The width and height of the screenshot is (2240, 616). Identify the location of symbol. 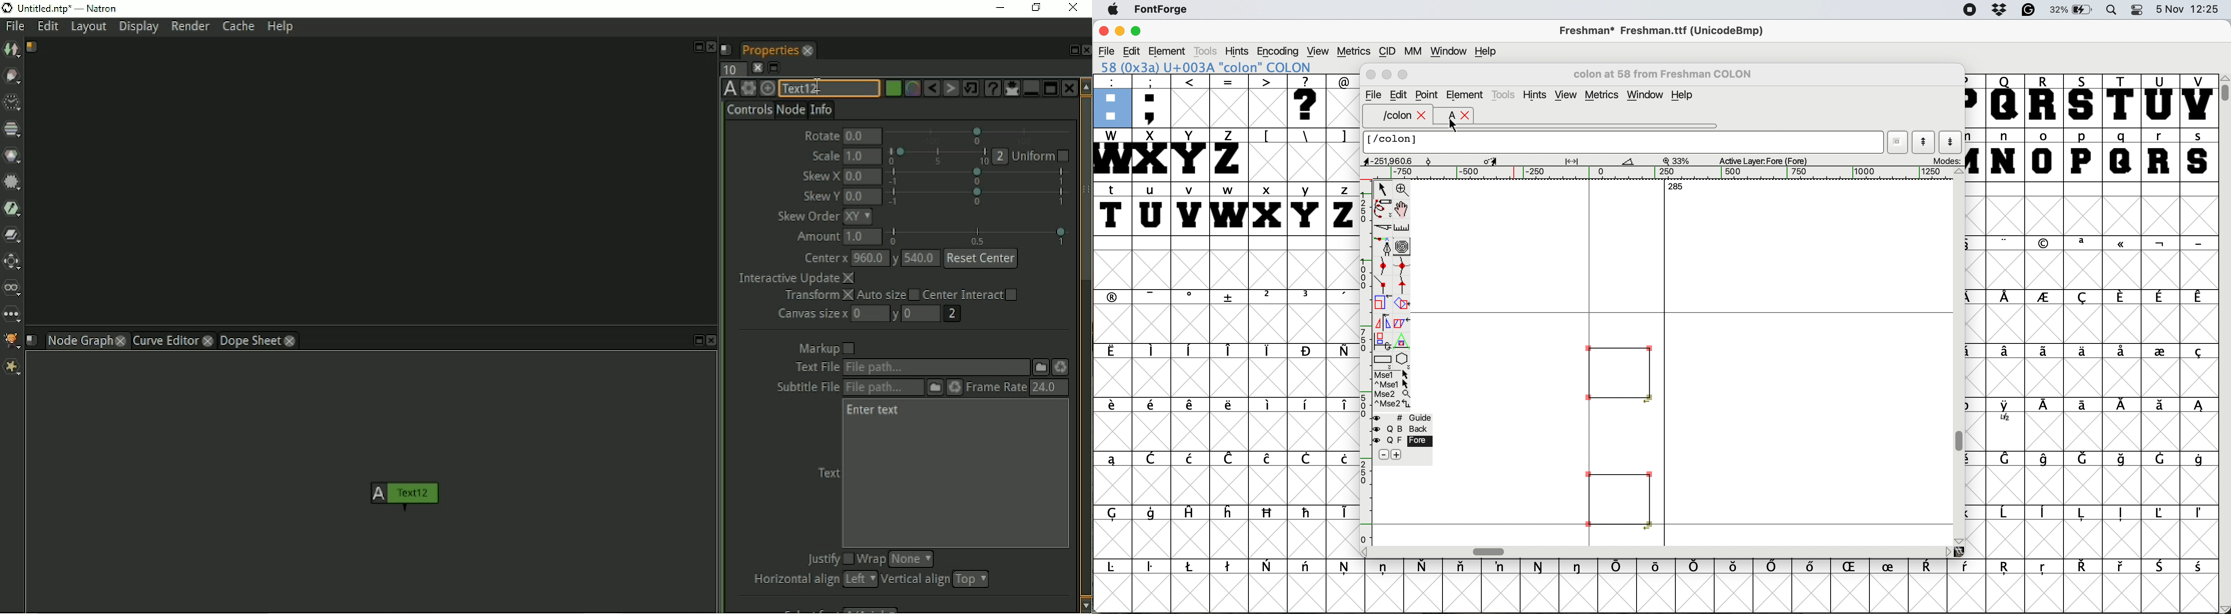
(1111, 459).